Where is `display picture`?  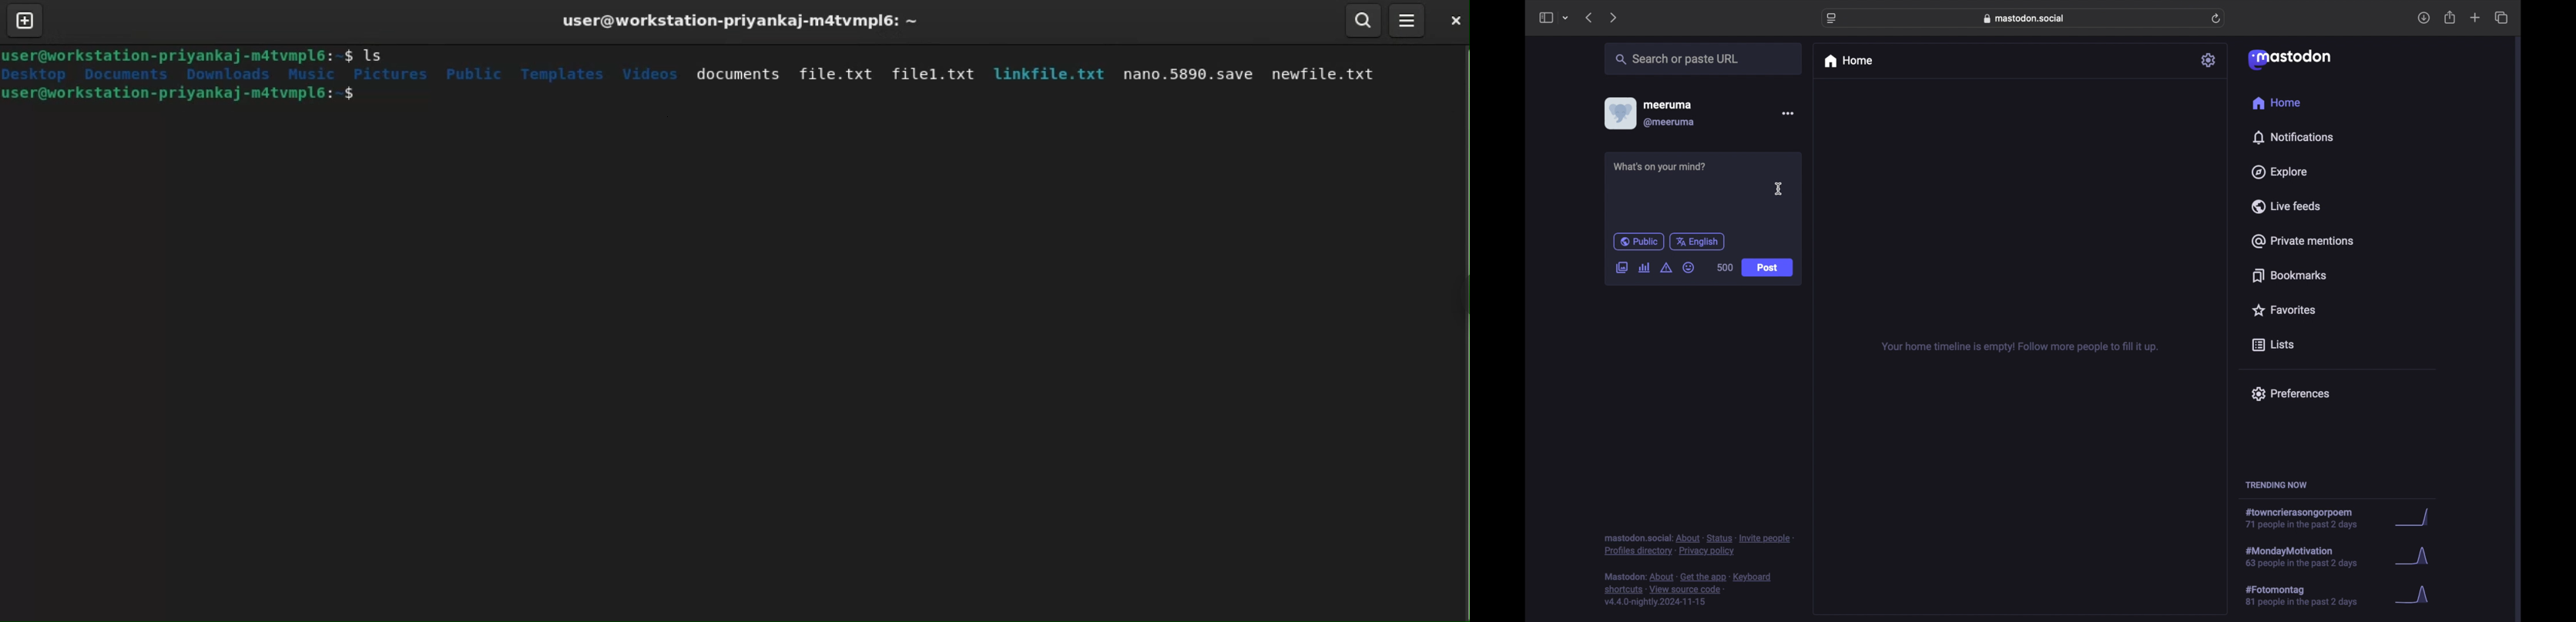
display picture is located at coordinates (1619, 113).